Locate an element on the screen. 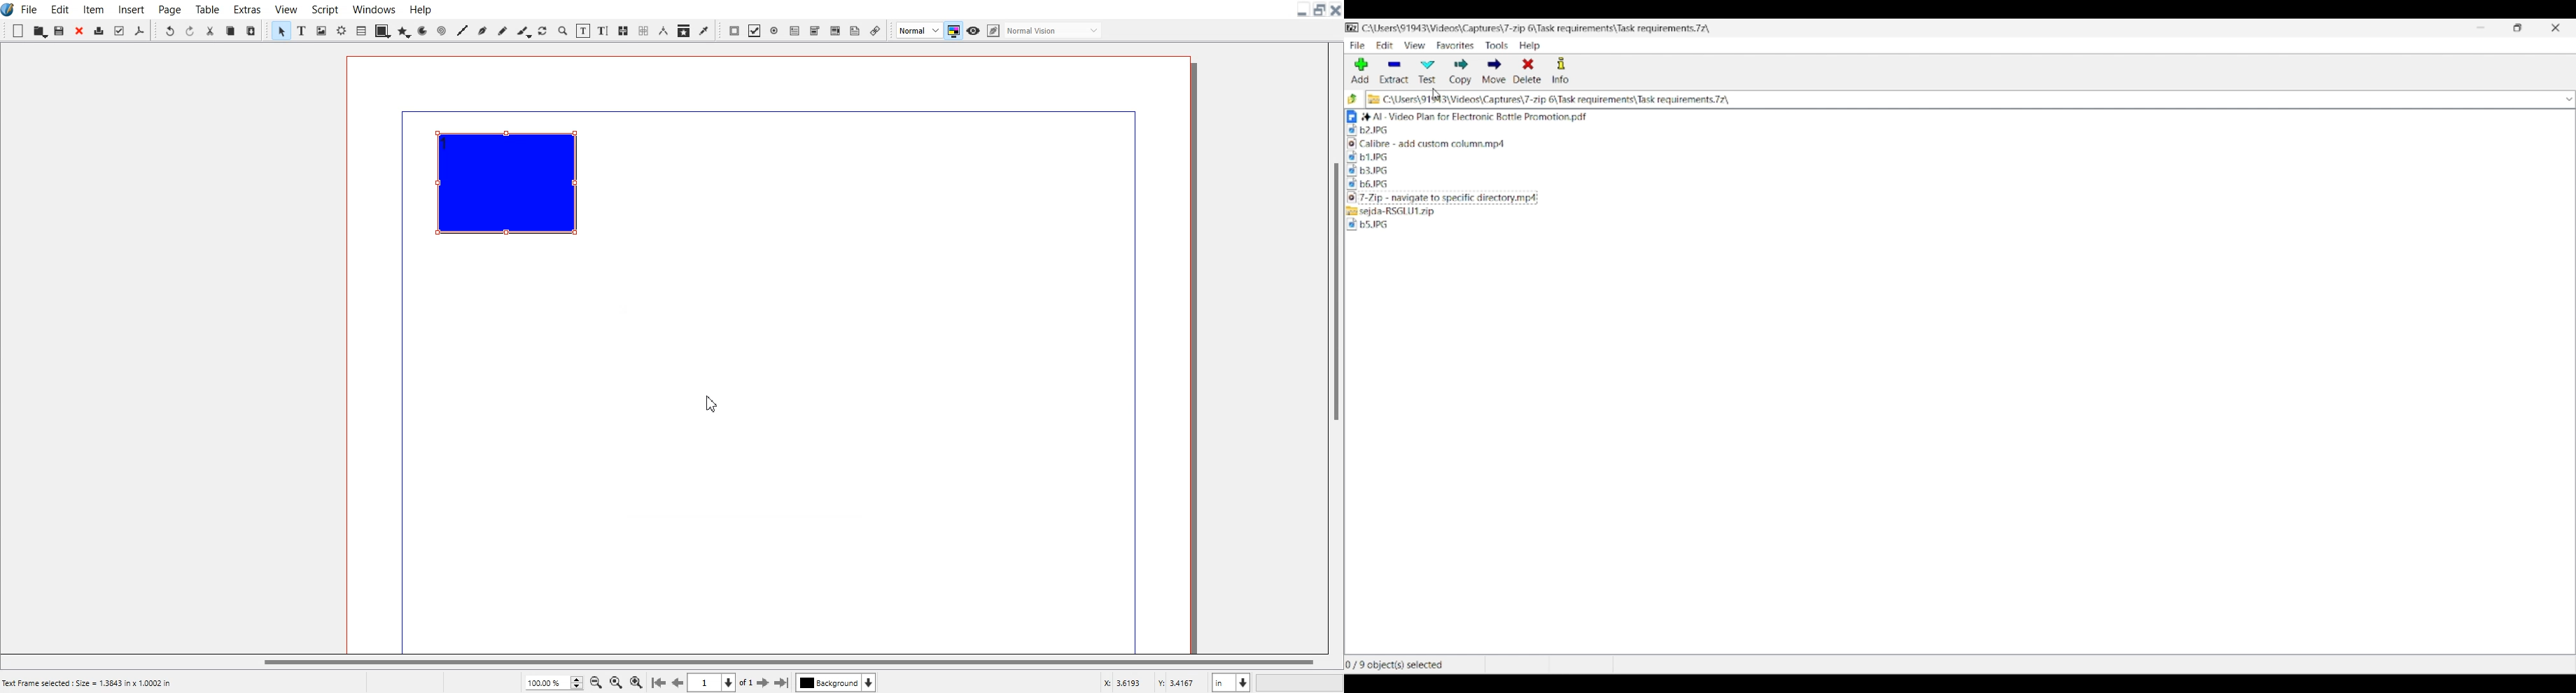  Software logo is located at coordinates (1353, 28).